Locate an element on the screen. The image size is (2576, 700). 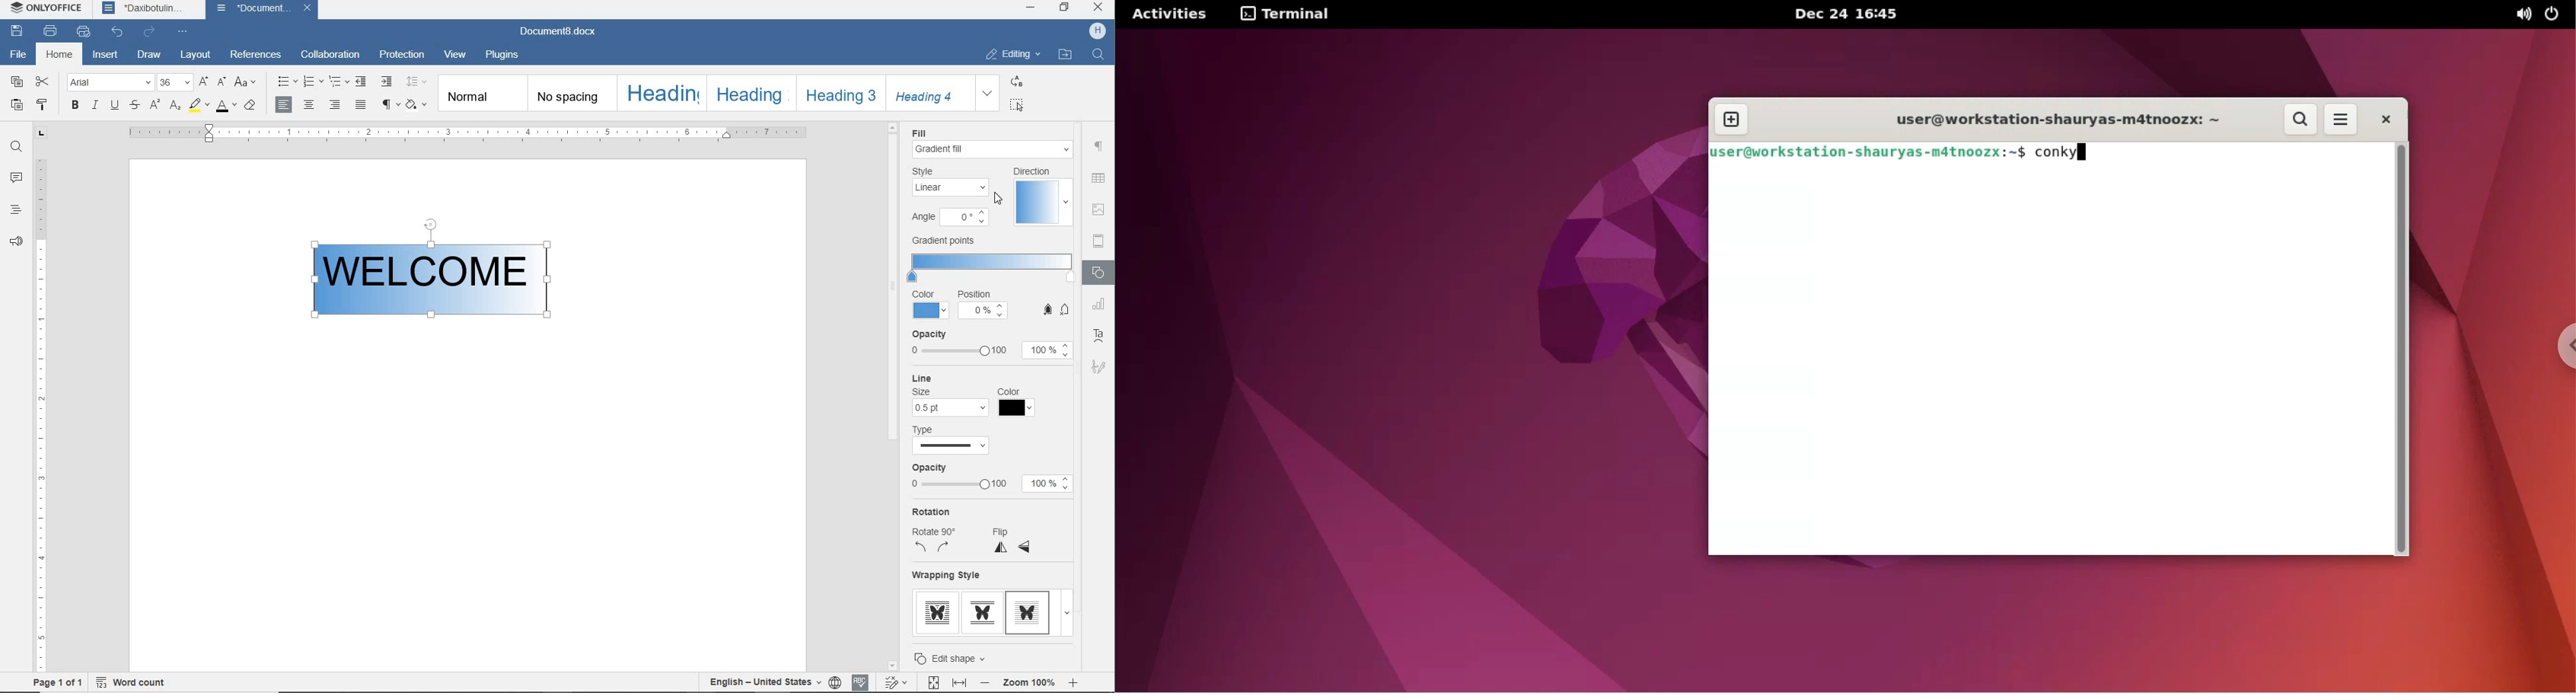
Document... is located at coordinates (254, 9).